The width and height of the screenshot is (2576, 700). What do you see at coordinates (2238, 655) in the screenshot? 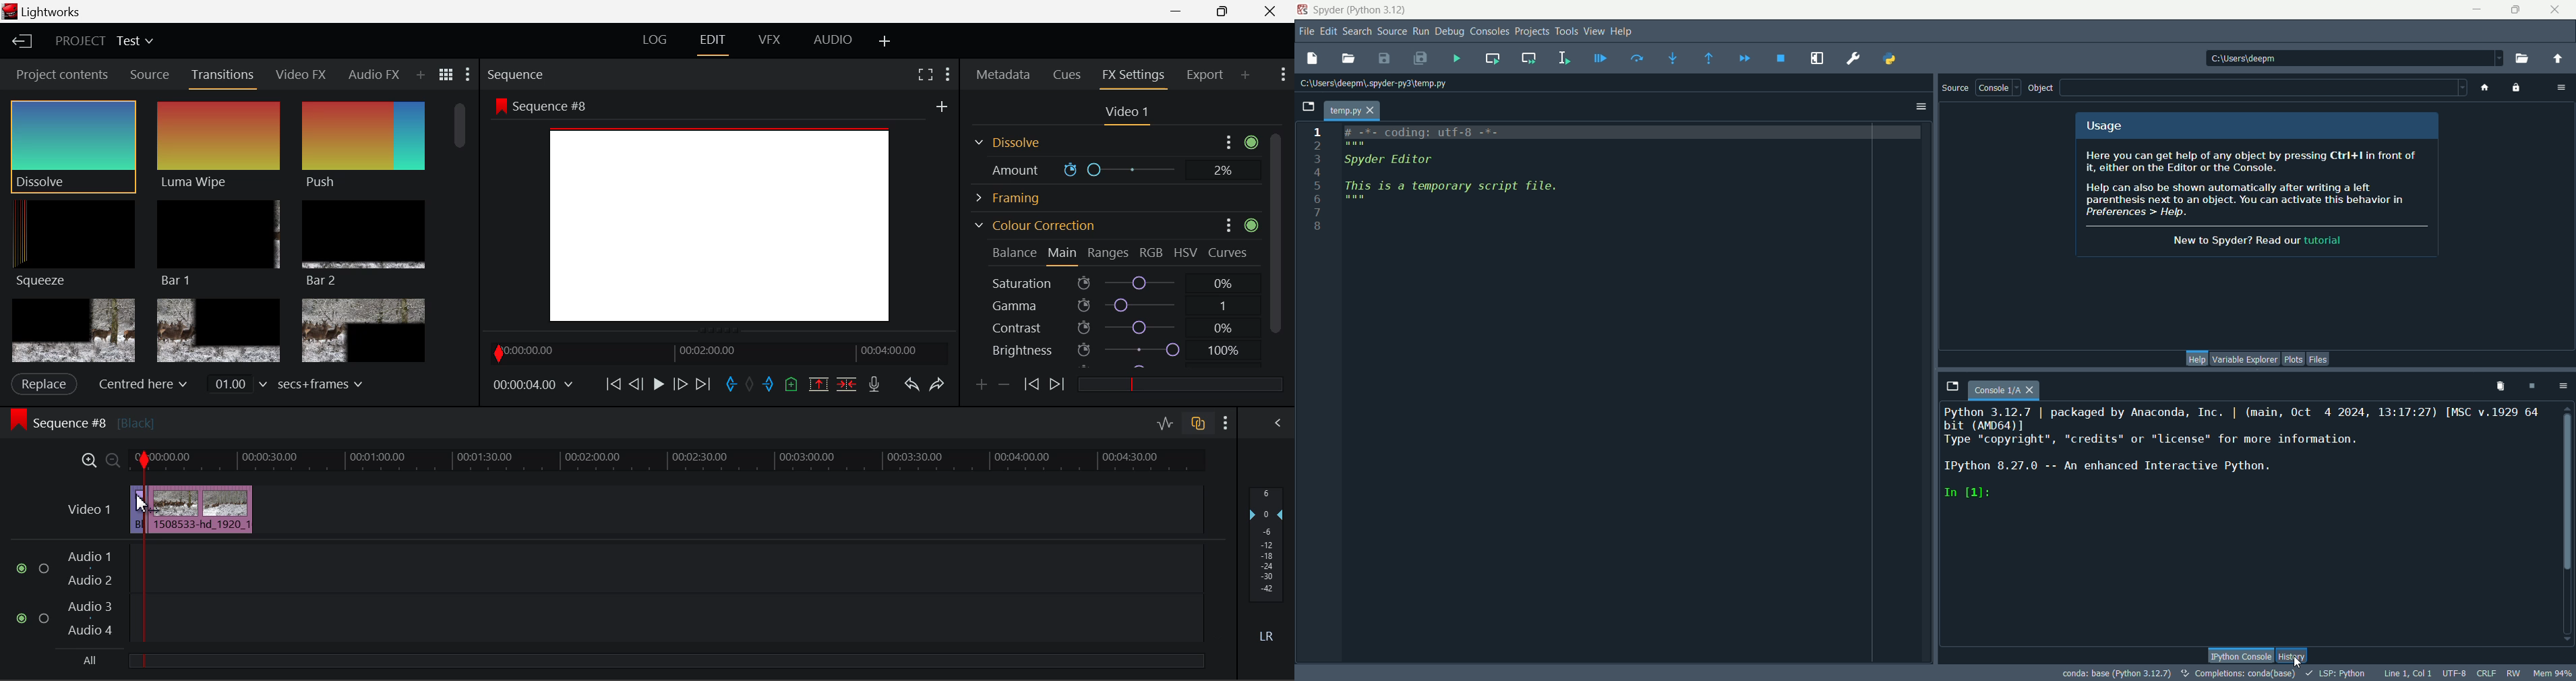
I see `IPython console` at bounding box center [2238, 655].